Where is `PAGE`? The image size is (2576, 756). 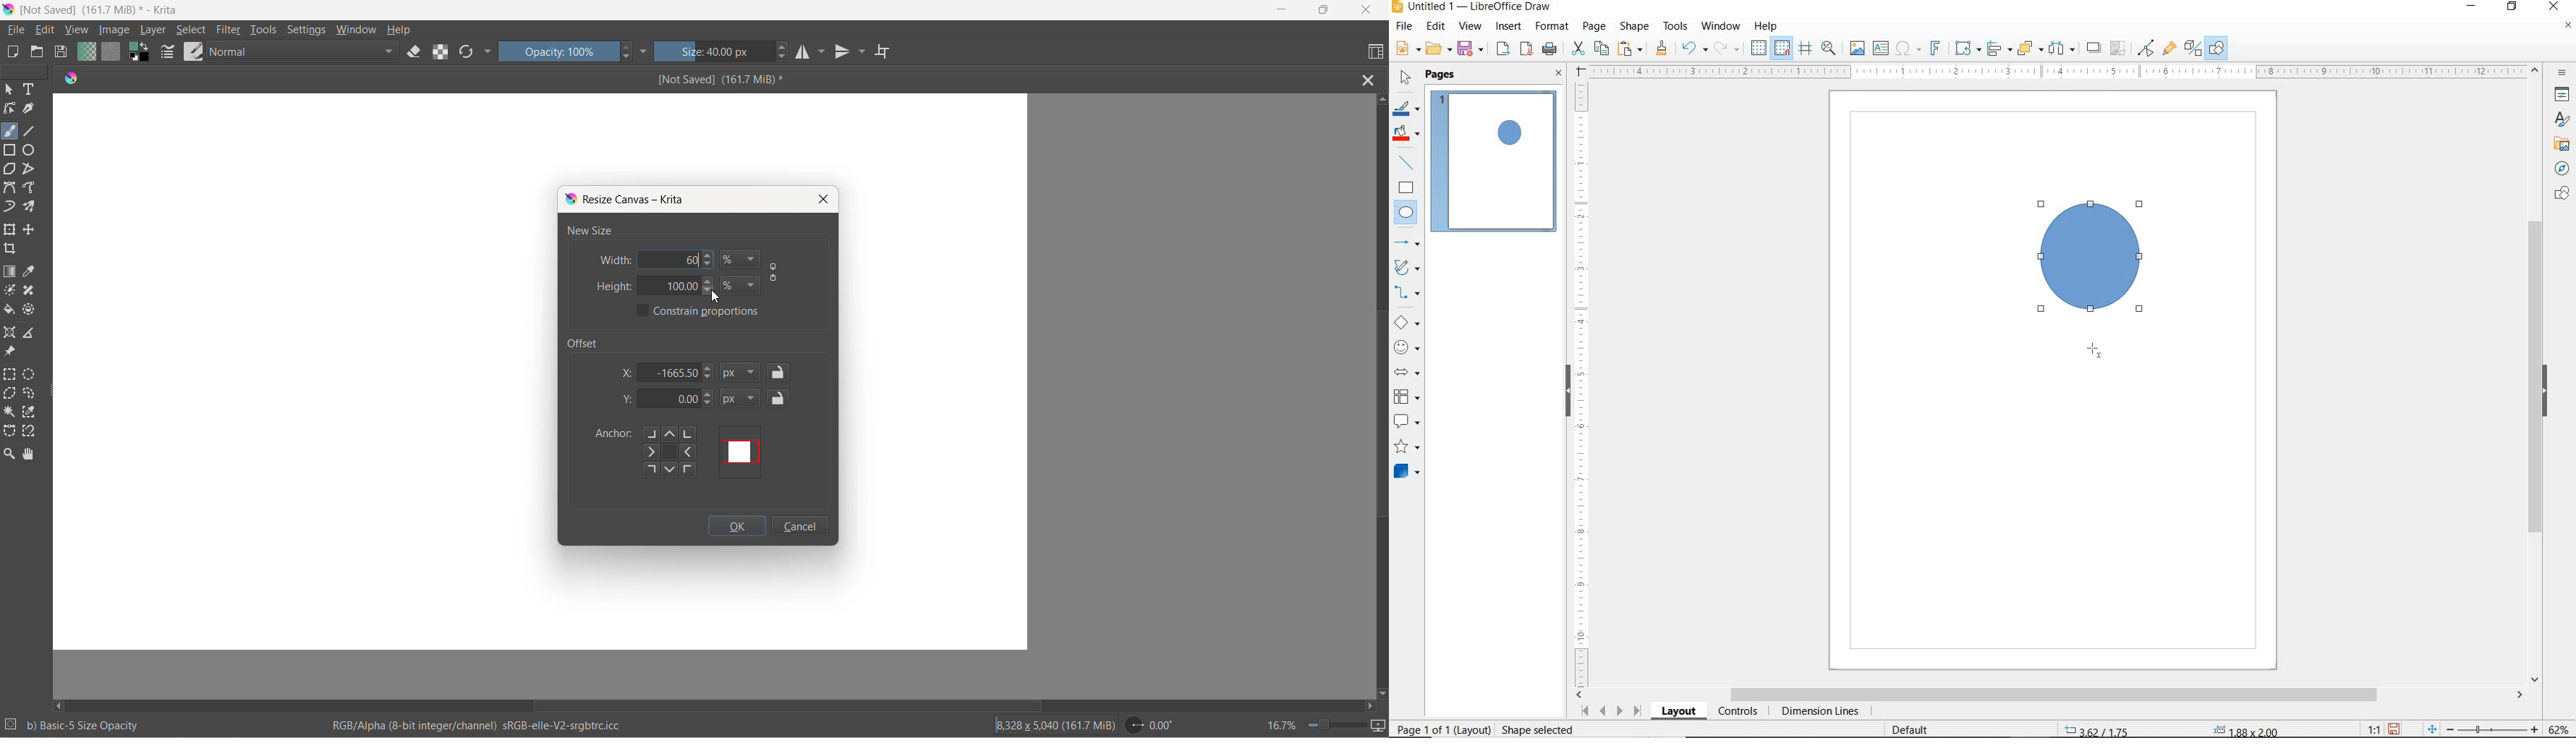
PAGE is located at coordinates (1594, 26).